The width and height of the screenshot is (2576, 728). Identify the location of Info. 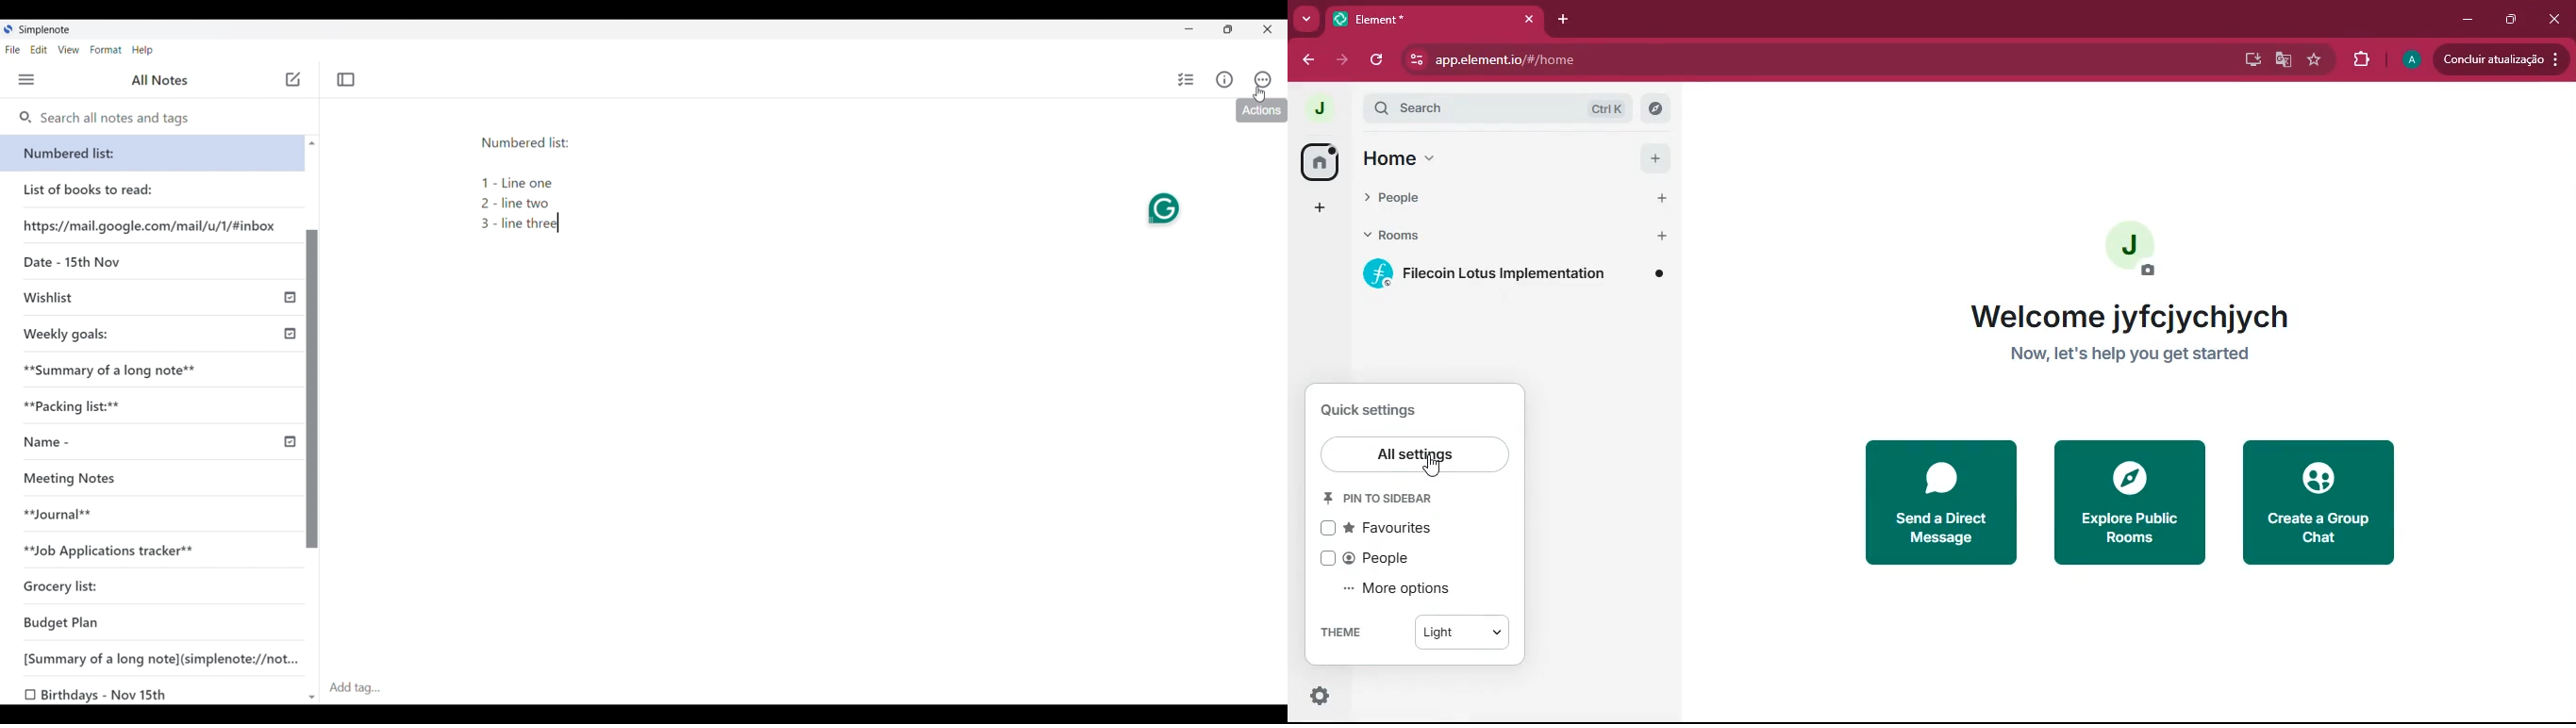
(1225, 80).